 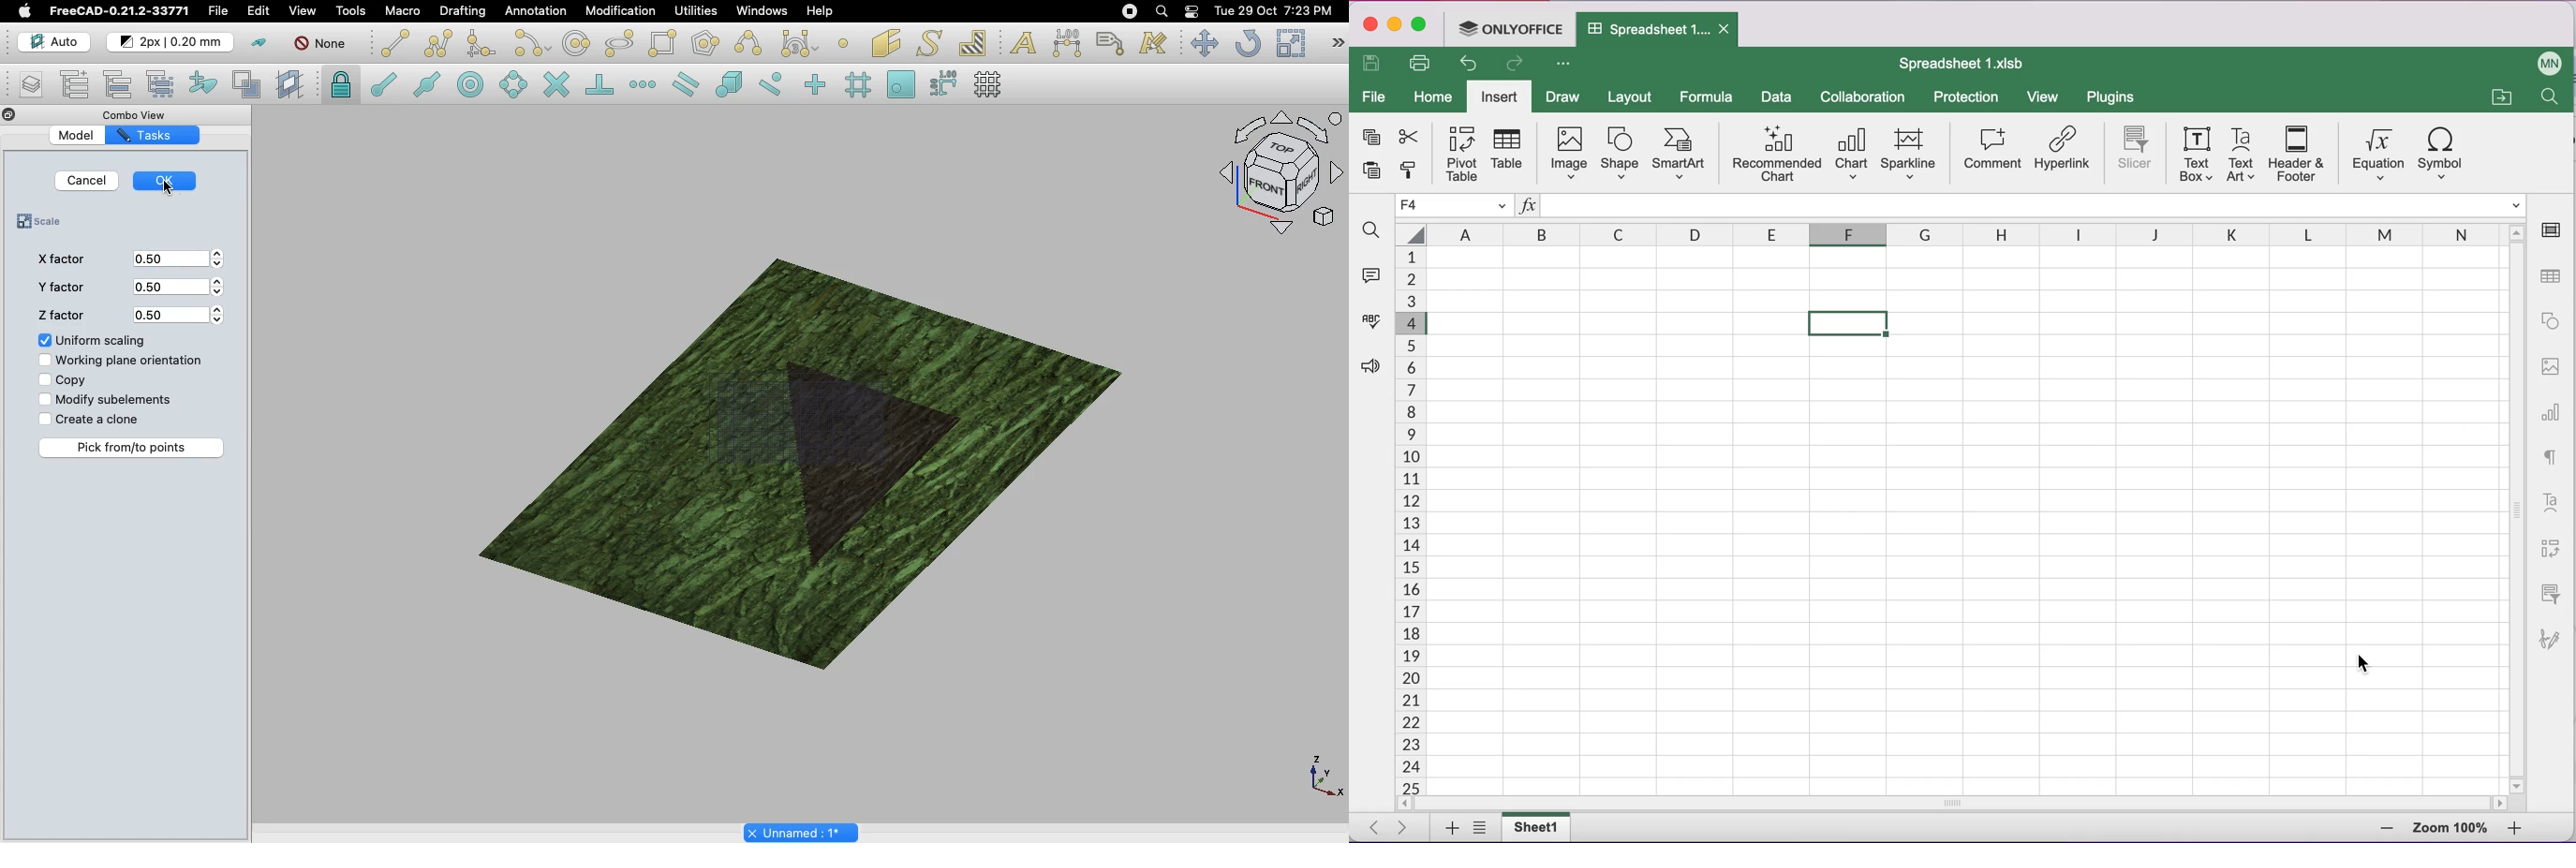 What do you see at coordinates (1289, 42) in the screenshot?
I see `Scale` at bounding box center [1289, 42].